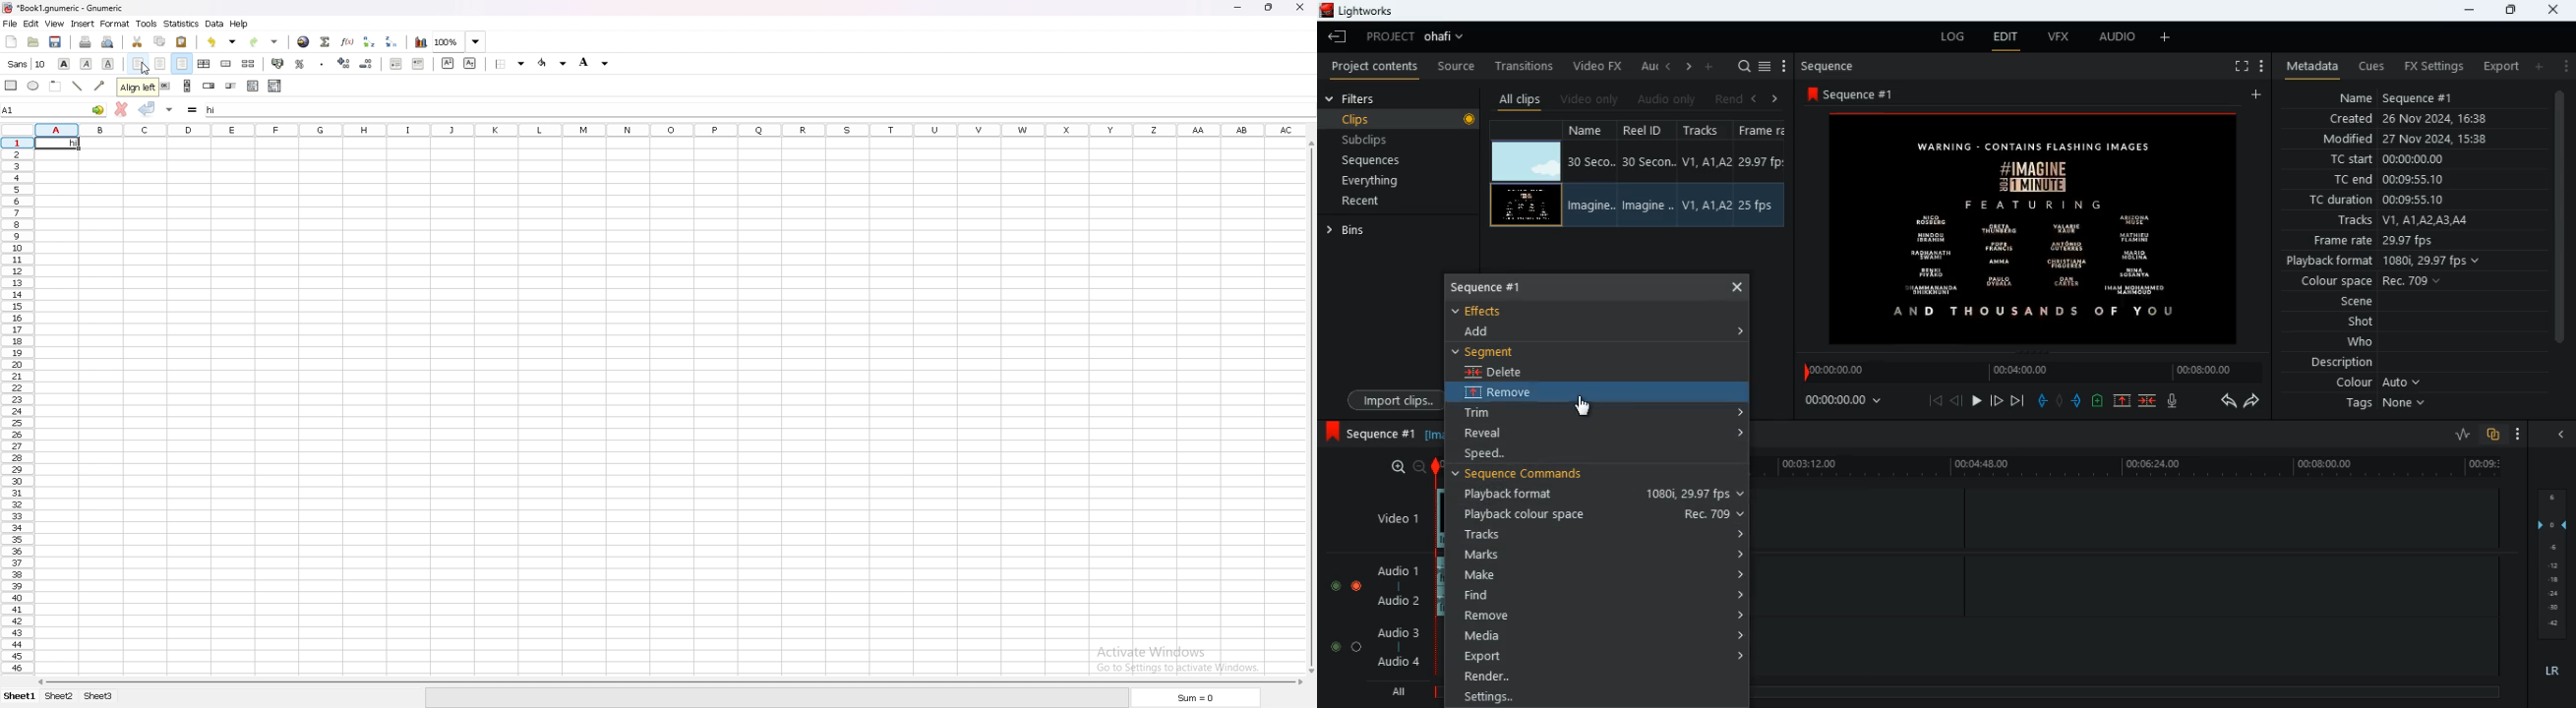  What do you see at coordinates (393, 41) in the screenshot?
I see `sort descending` at bounding box center [393, 41].